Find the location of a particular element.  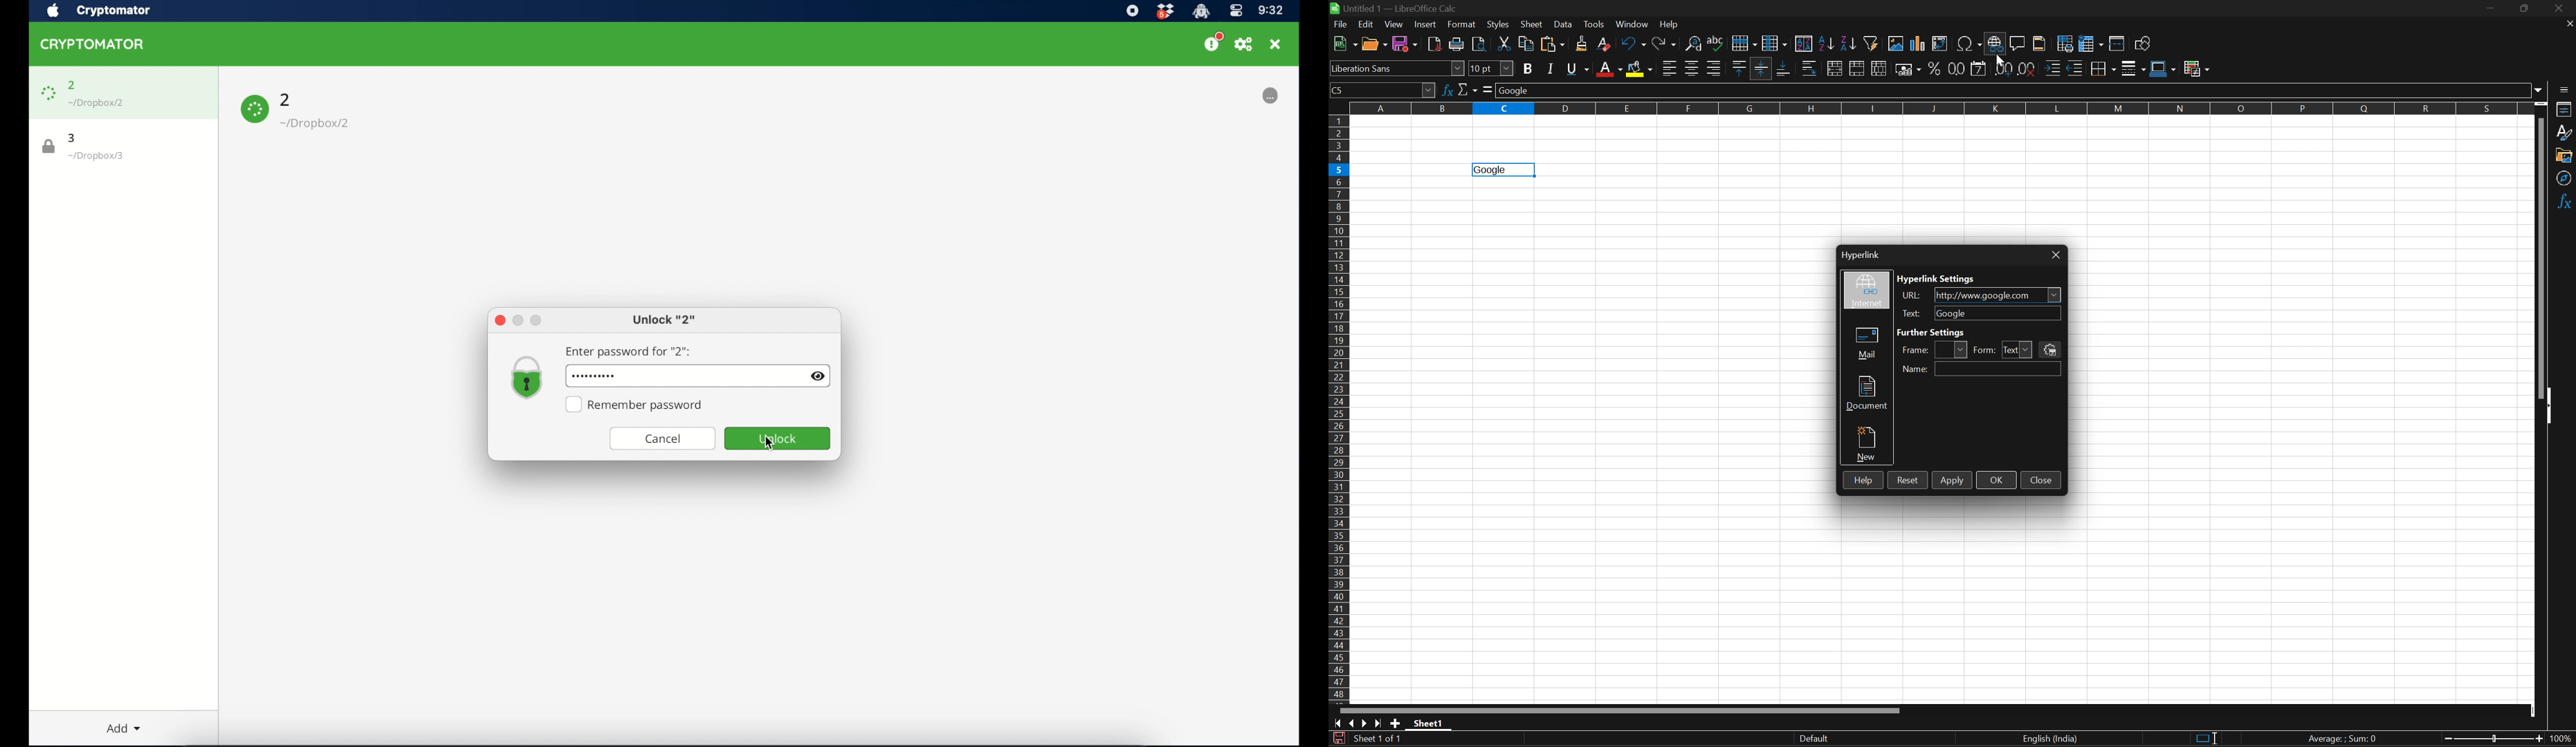

New is located at coordinates (1345, 43).